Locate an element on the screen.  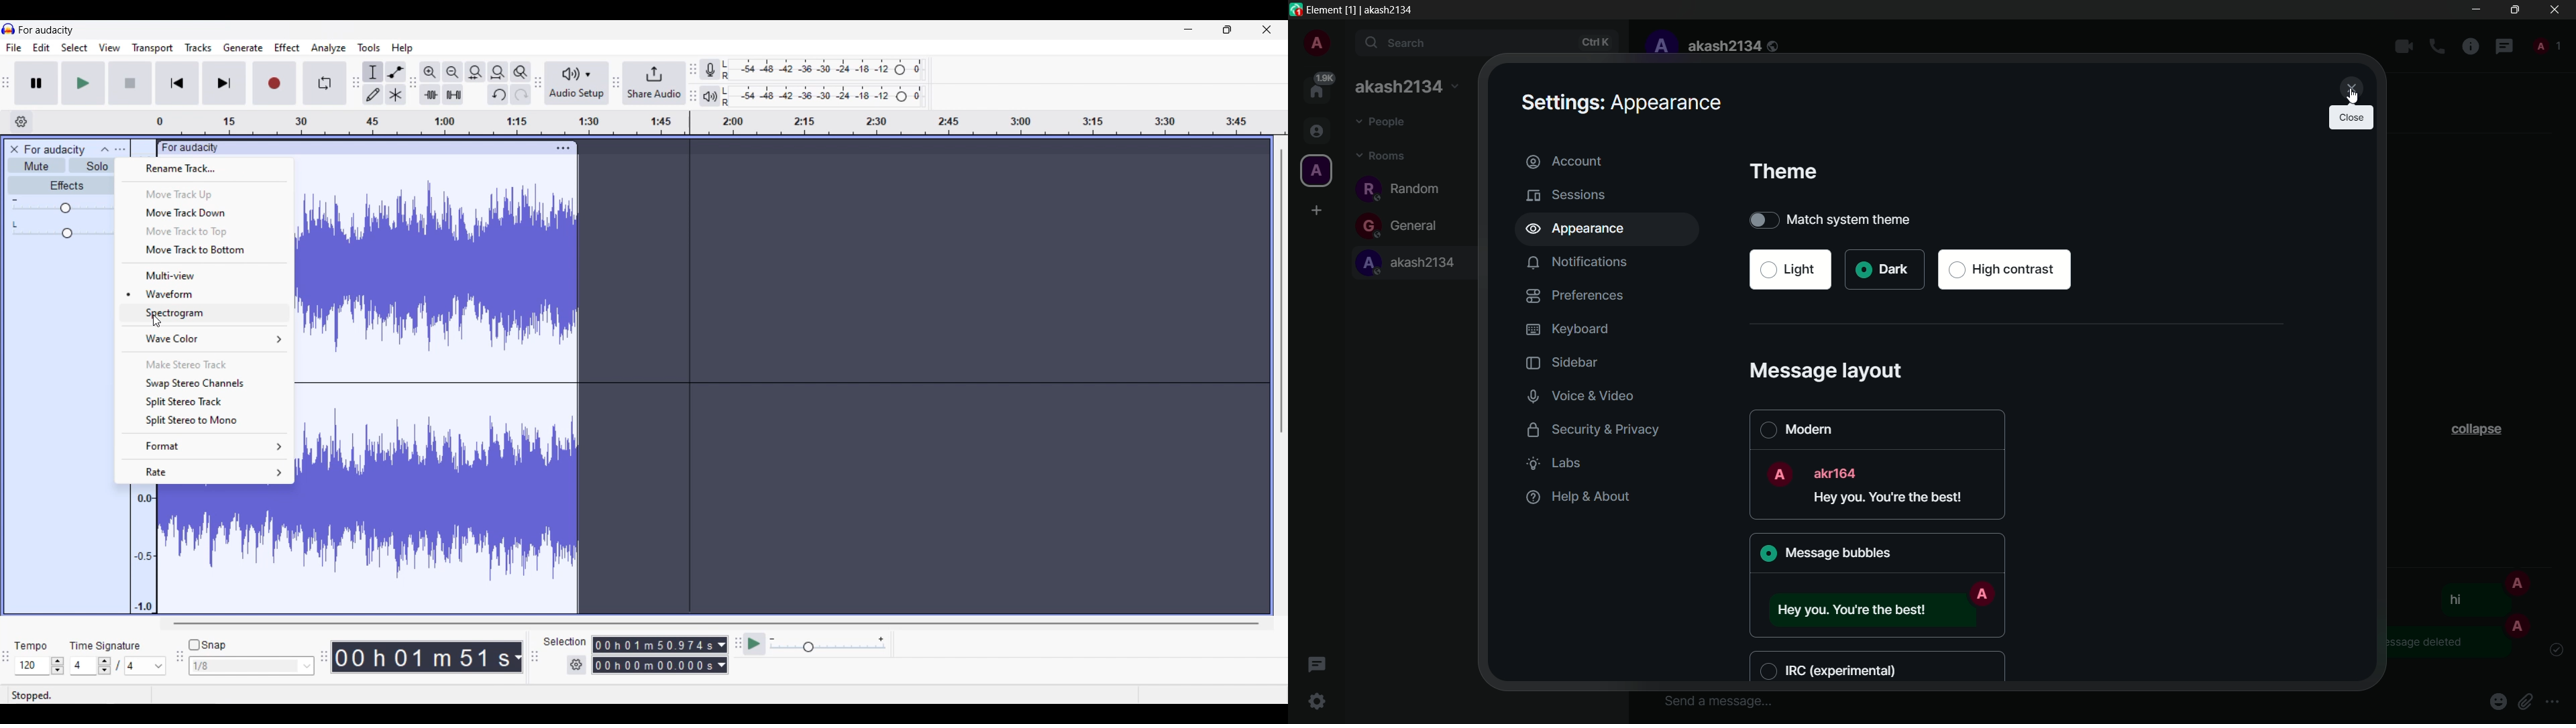
high contrast is located at coordinates (2006, 270).